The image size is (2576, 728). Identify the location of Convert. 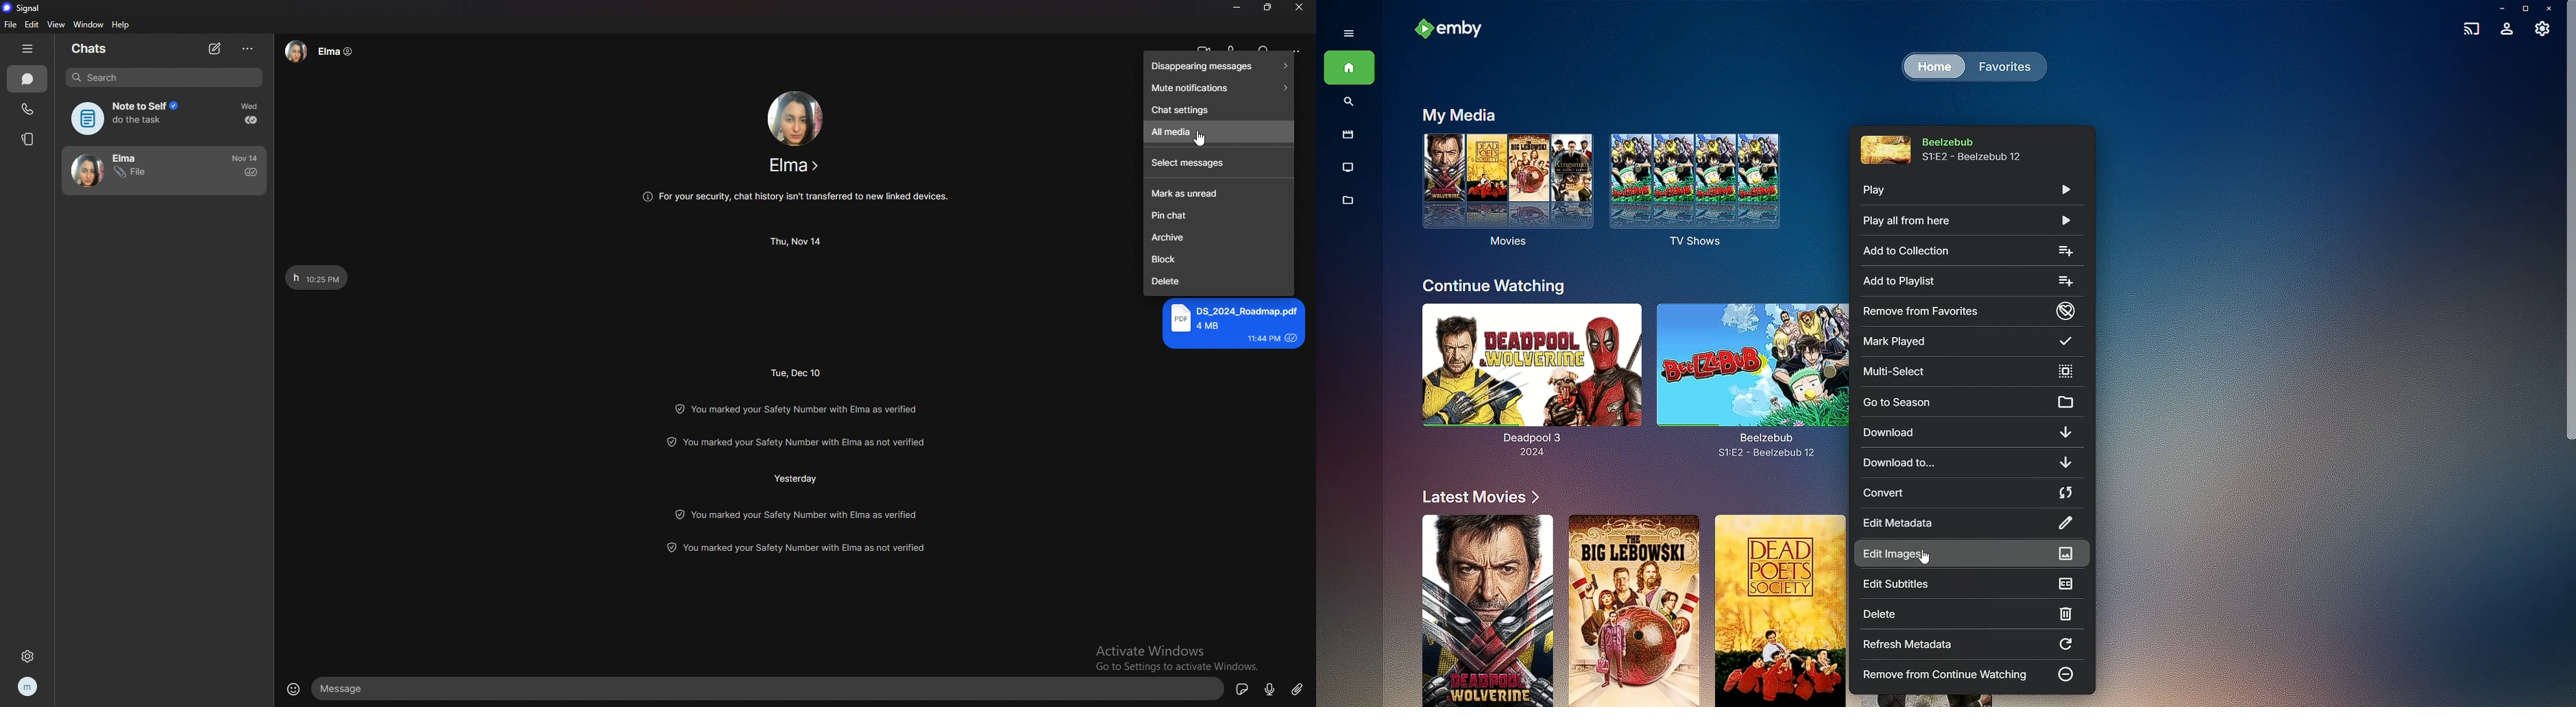
(1970, 495).